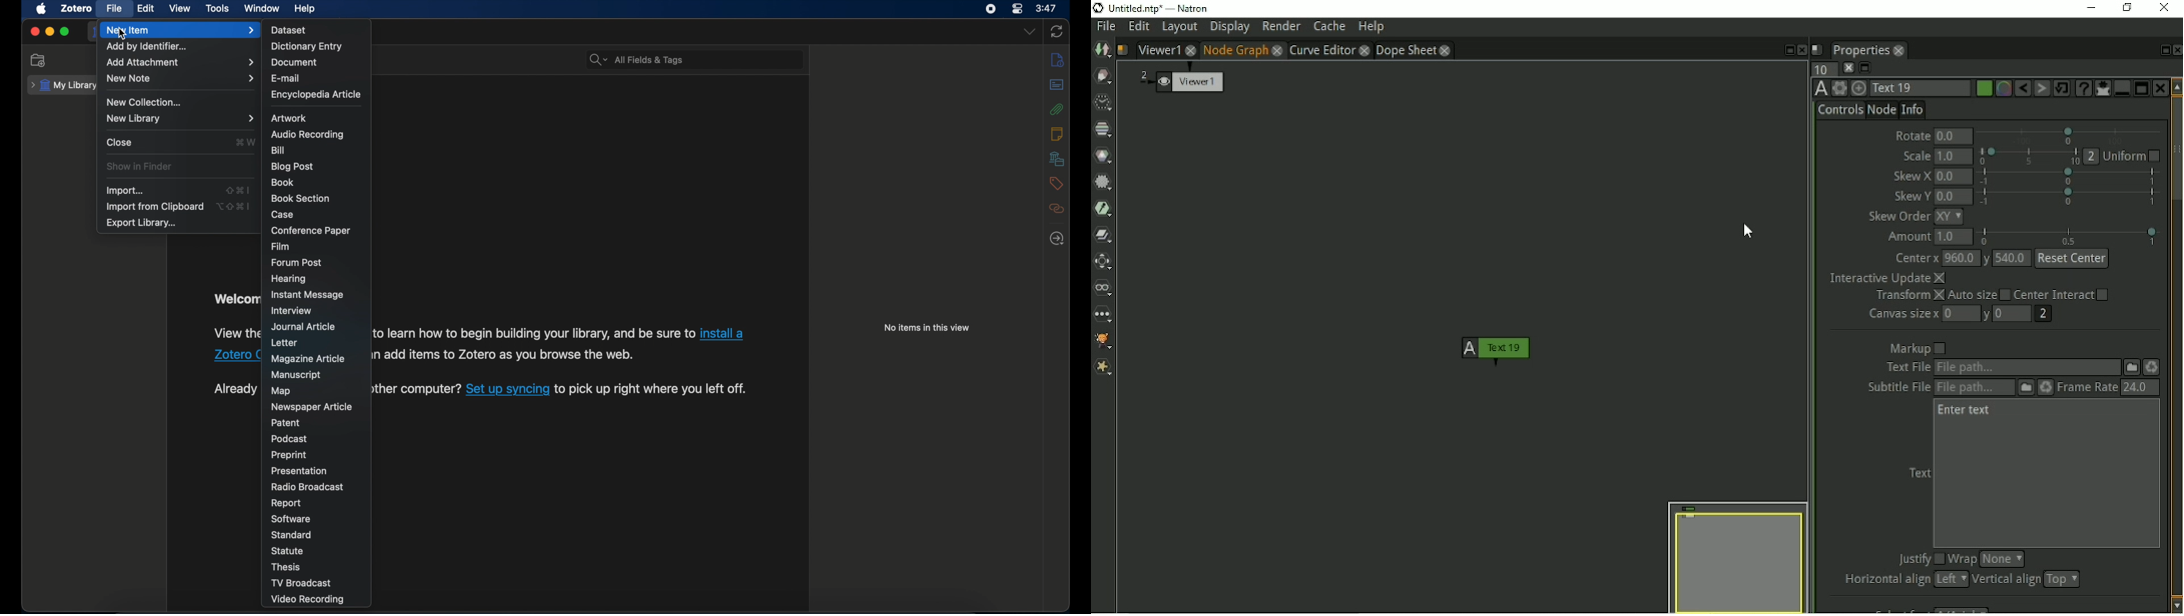  What do you see at coordinates (1057, 184) in the screenshot?
I see `tags` at bounding box center [1057, 184].